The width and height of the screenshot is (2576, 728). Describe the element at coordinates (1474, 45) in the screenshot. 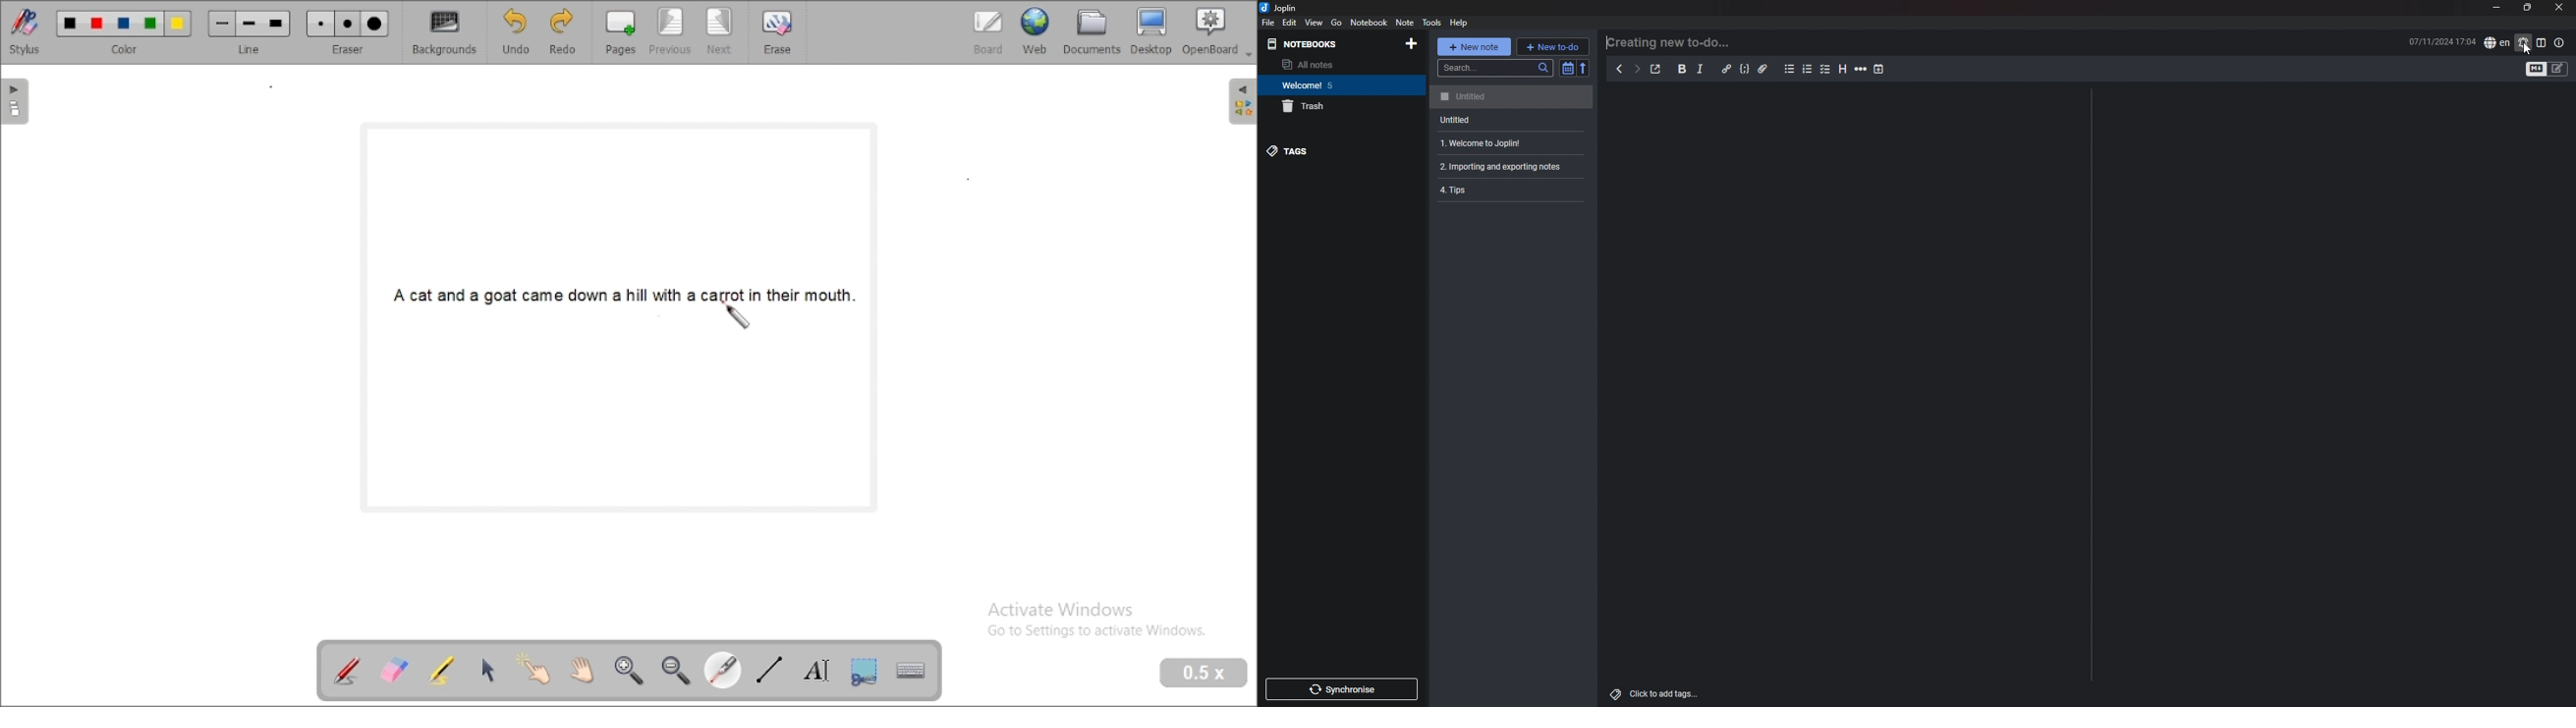

I see `new note` at that location.